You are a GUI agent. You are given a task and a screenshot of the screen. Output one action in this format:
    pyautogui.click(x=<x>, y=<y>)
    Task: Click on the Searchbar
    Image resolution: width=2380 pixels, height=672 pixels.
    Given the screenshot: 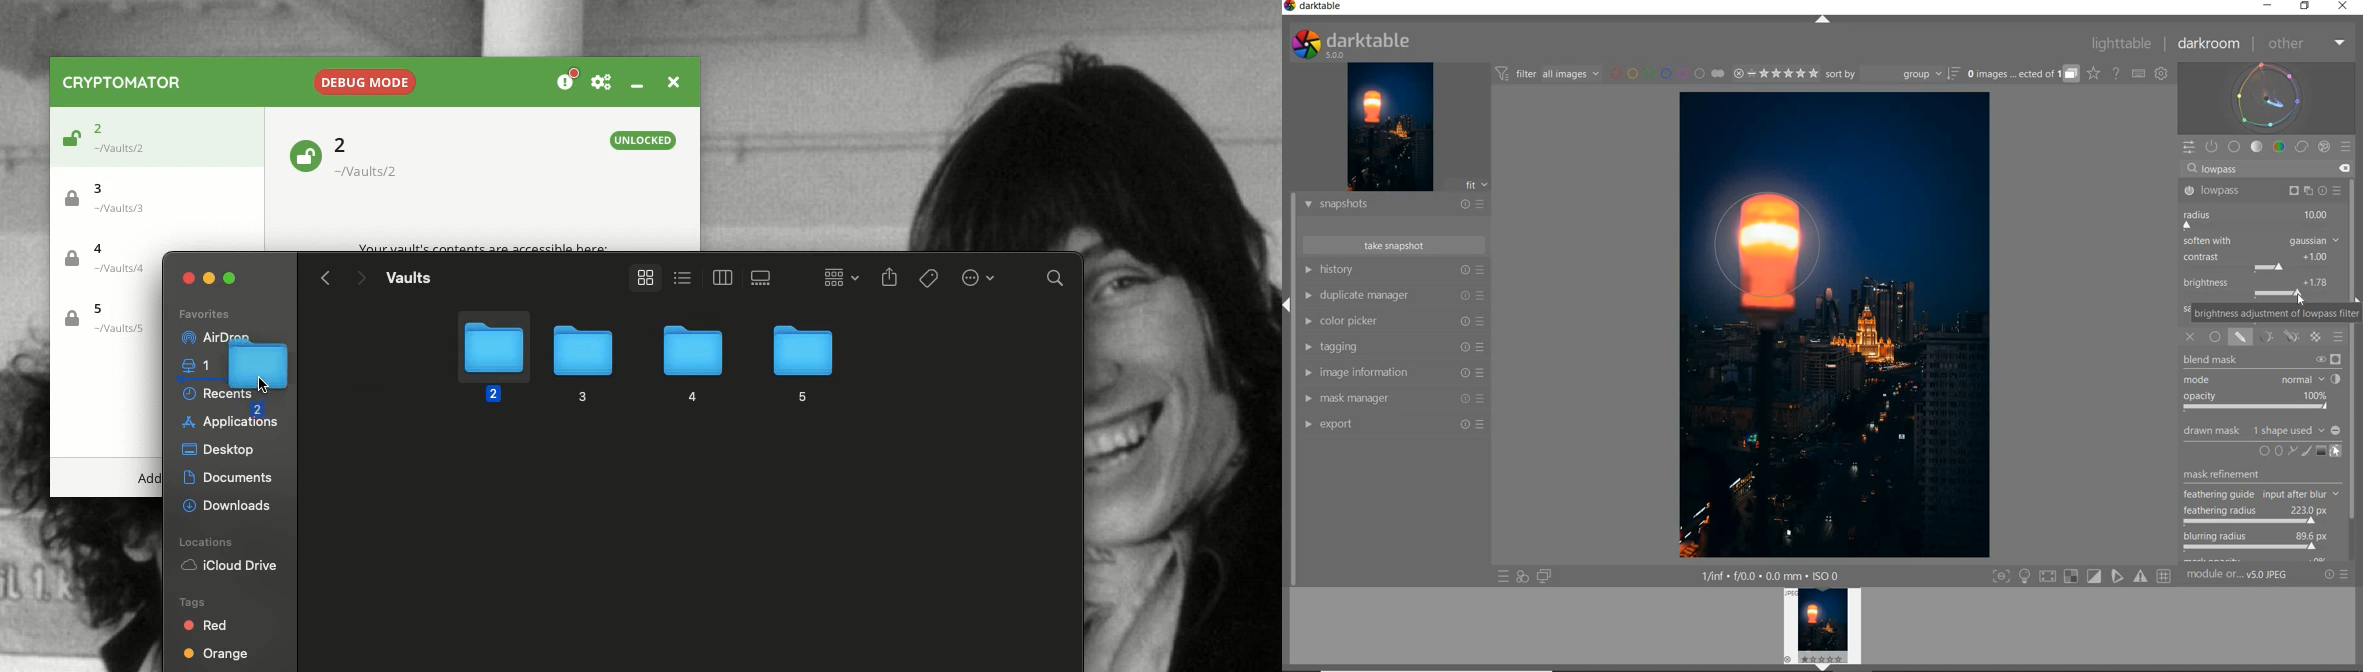 What is the action you would take?
    pyautogui.click(x=2257, y=168)
    